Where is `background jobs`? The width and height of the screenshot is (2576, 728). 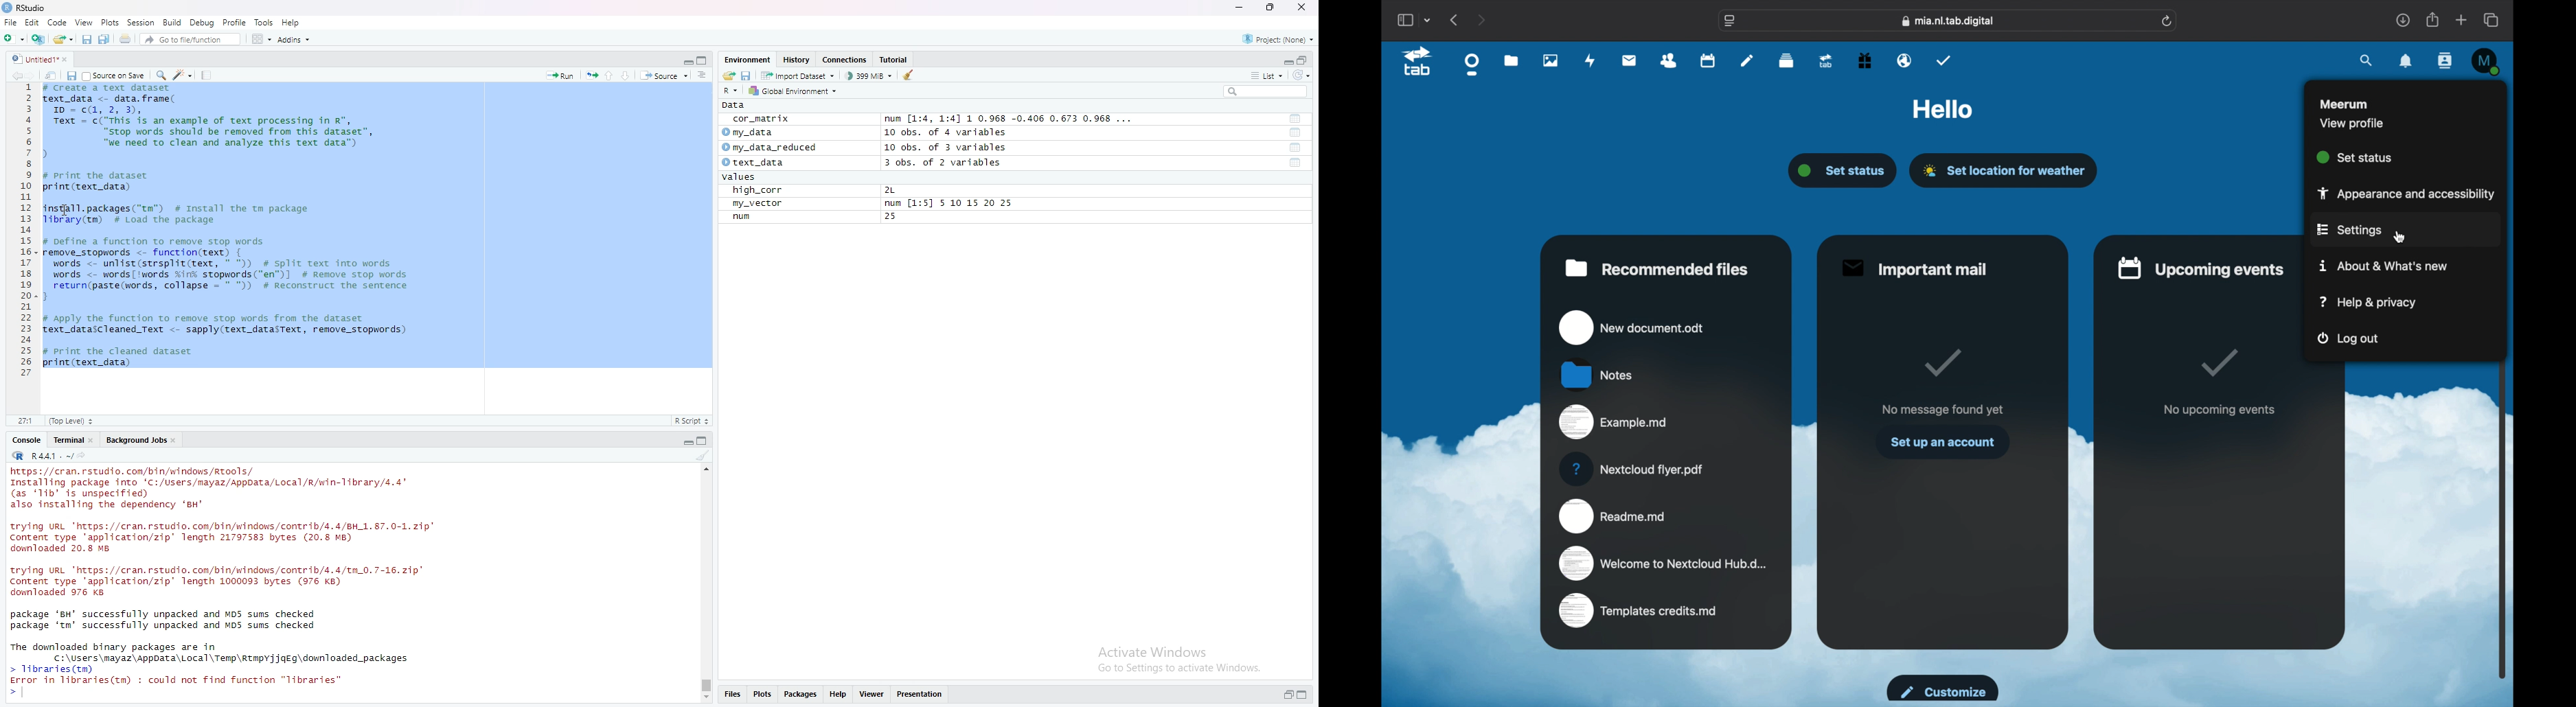 background jobs is located at coordinates (141, 441).